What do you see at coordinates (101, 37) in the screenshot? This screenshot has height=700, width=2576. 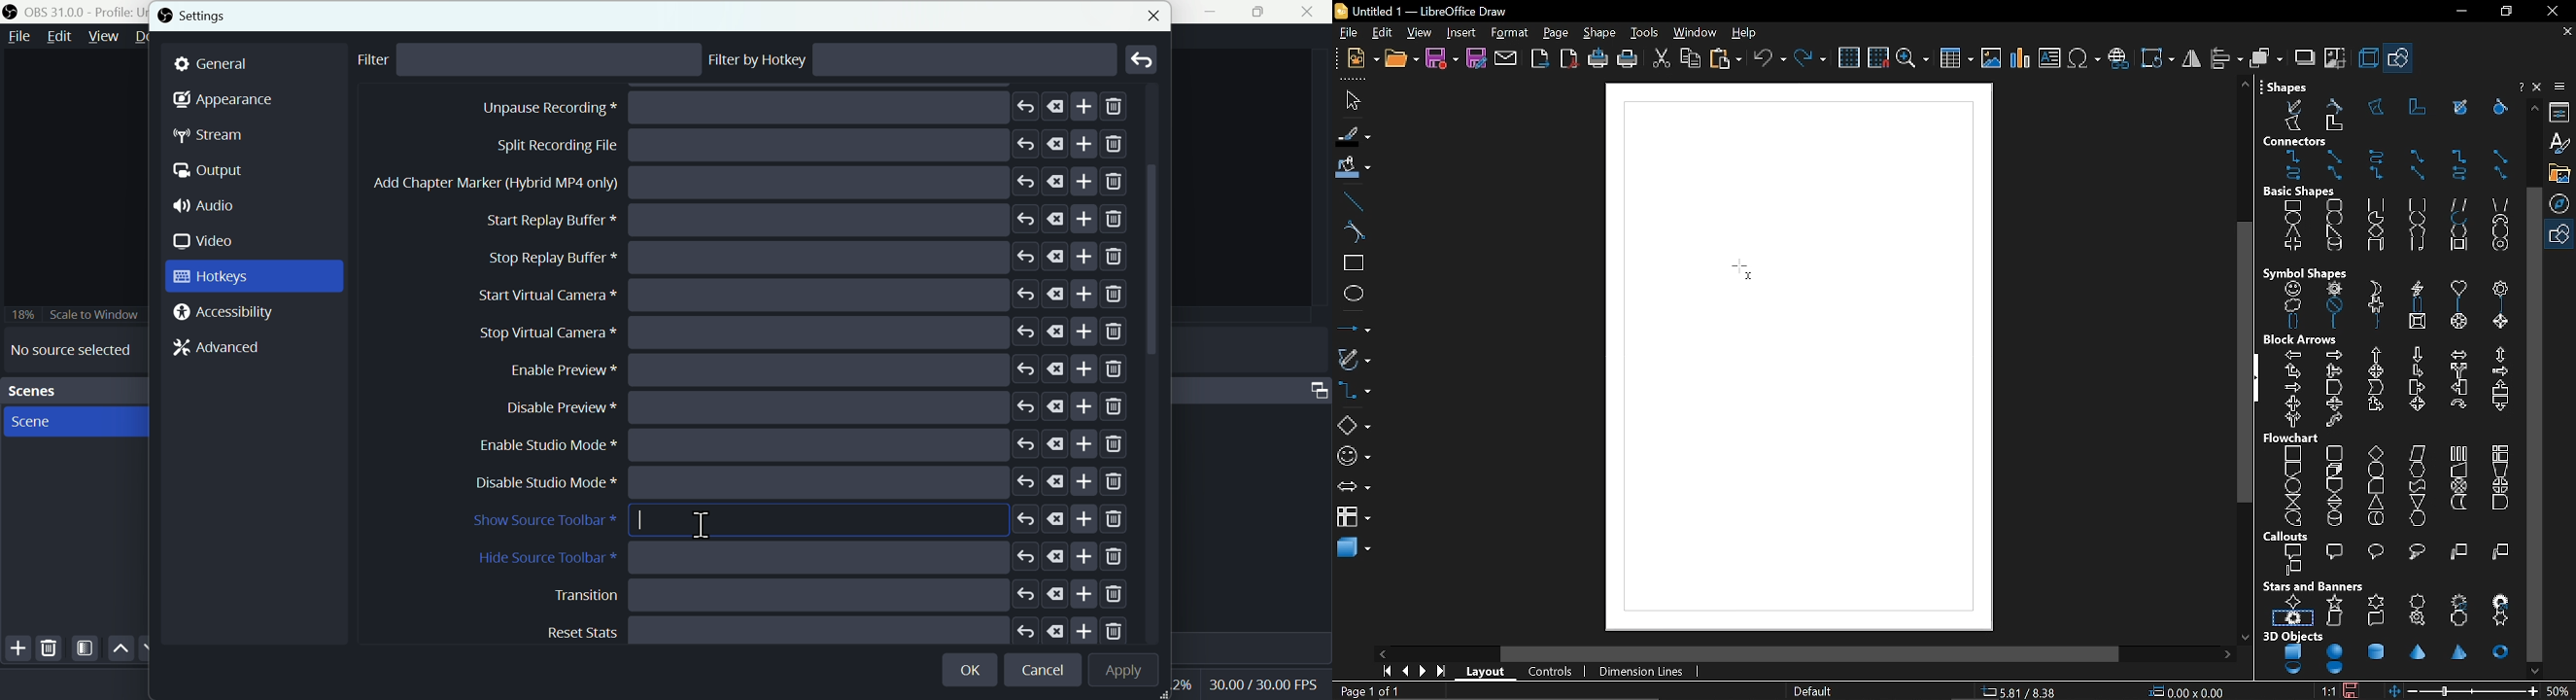 I see `View` at bounding box center [101, 37].